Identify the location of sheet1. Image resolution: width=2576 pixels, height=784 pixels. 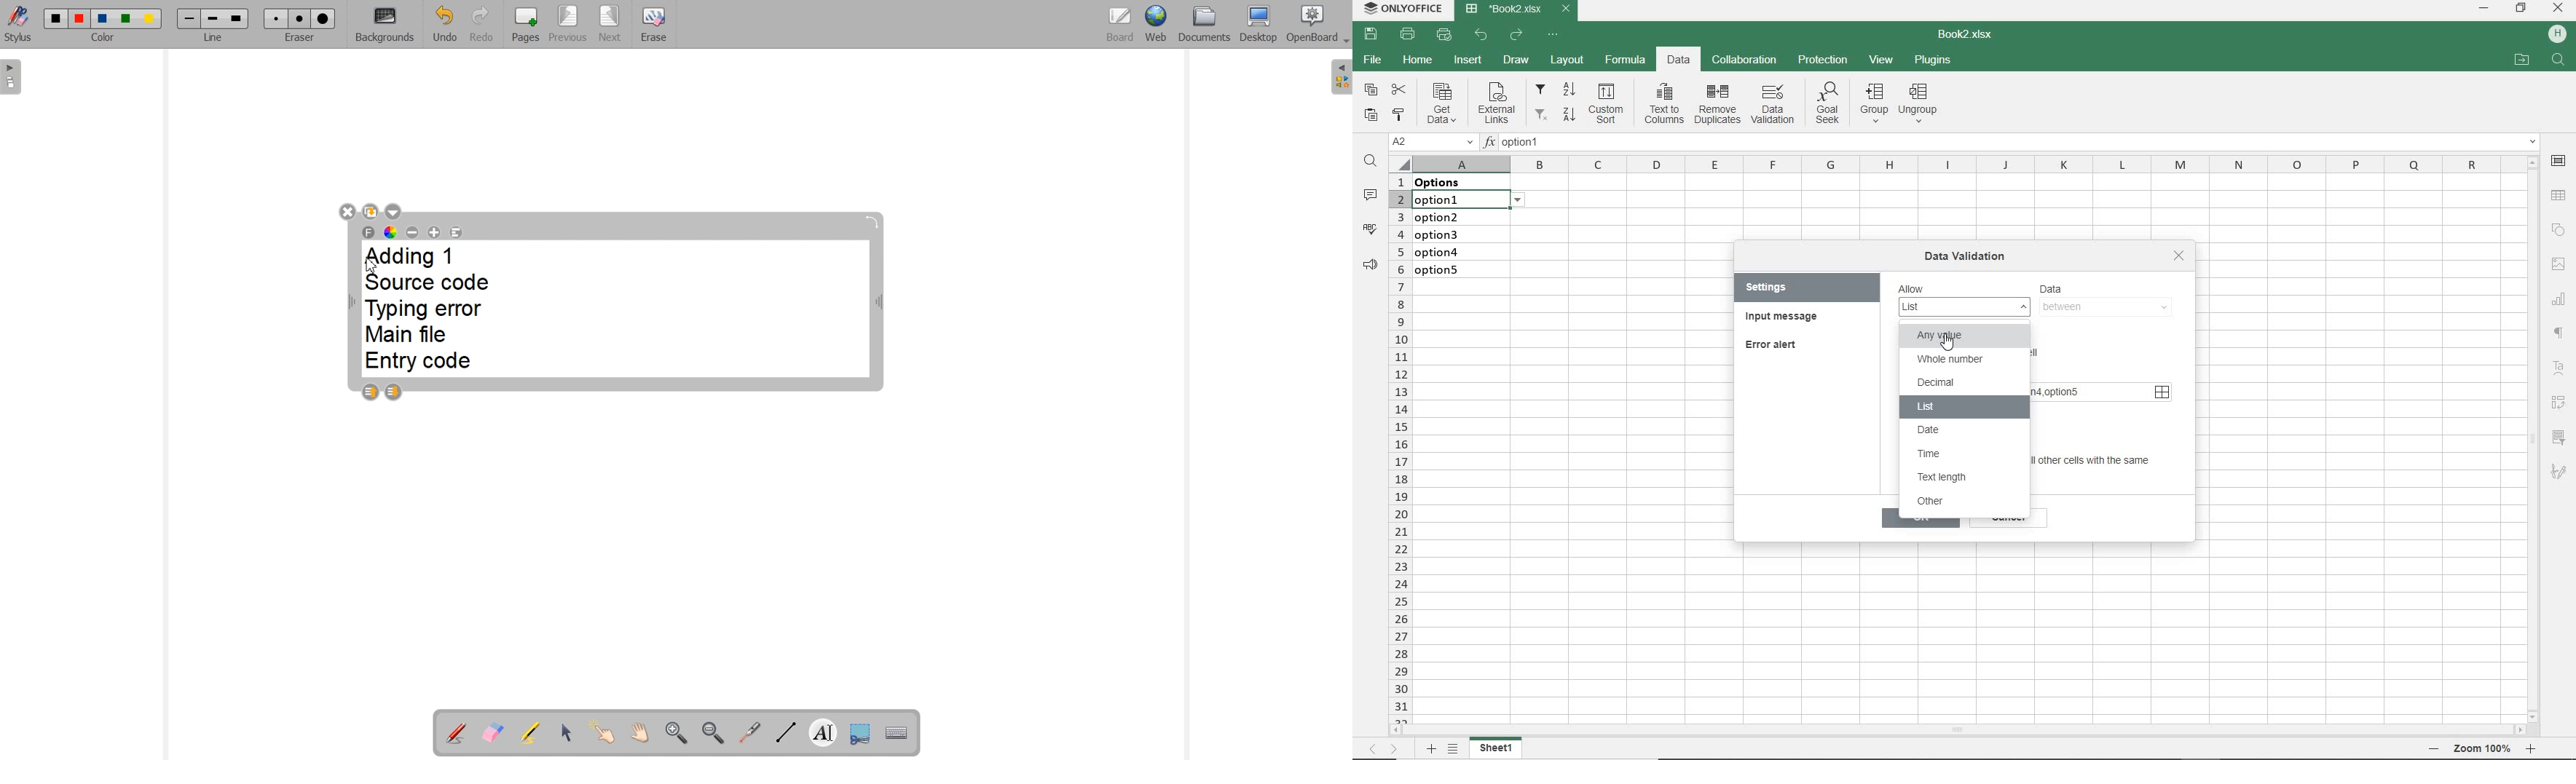
(1497, 748).